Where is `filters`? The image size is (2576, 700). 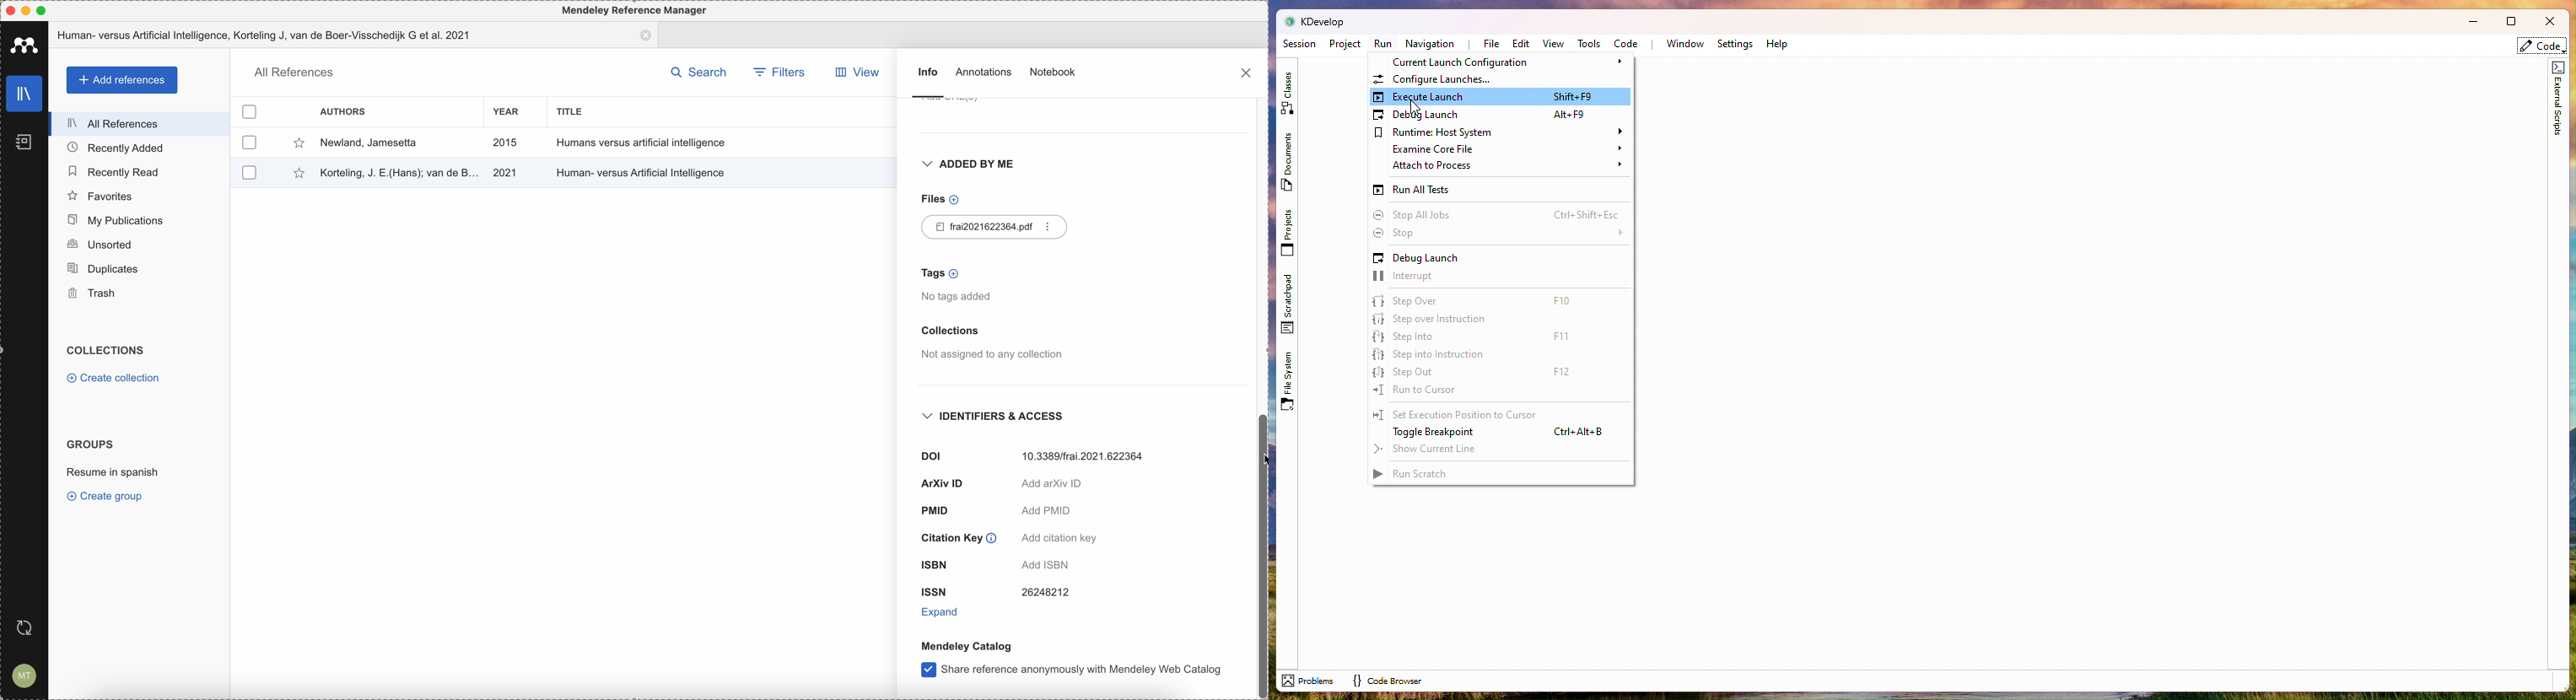
filters is located at coordinates (778, 71).